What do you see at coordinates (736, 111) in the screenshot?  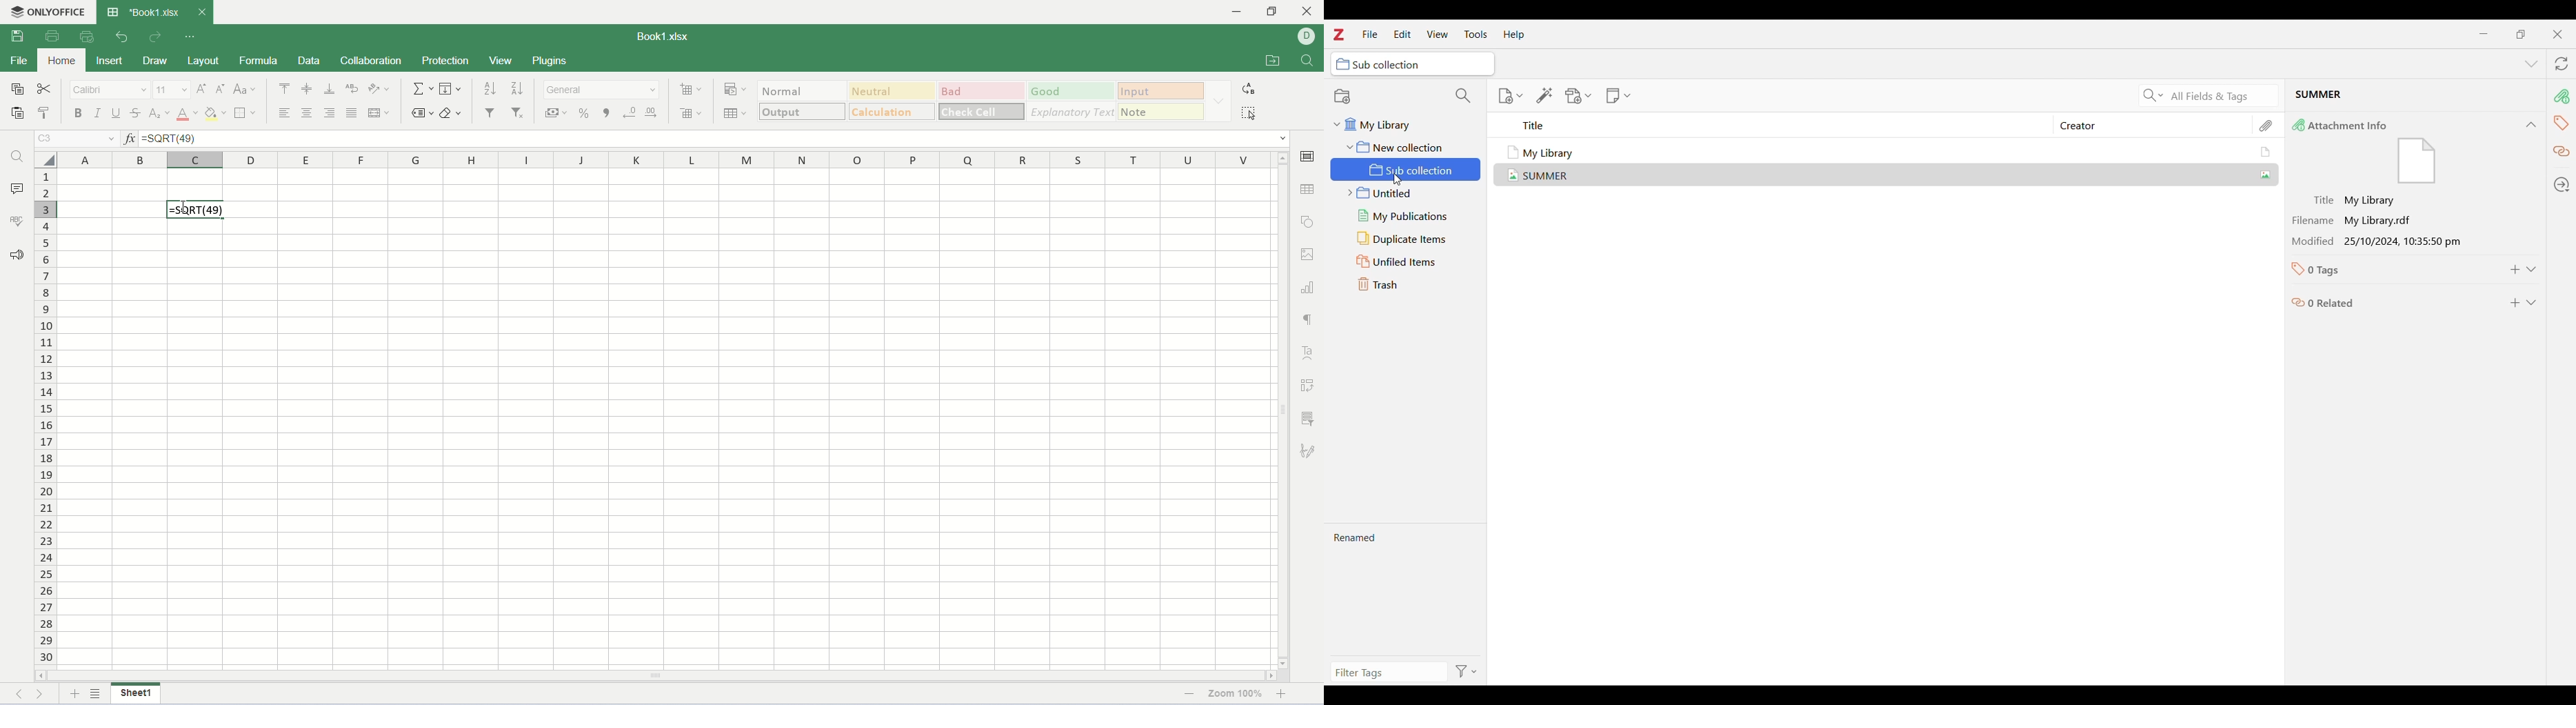 I see `table` at bounding box center [736, 111].